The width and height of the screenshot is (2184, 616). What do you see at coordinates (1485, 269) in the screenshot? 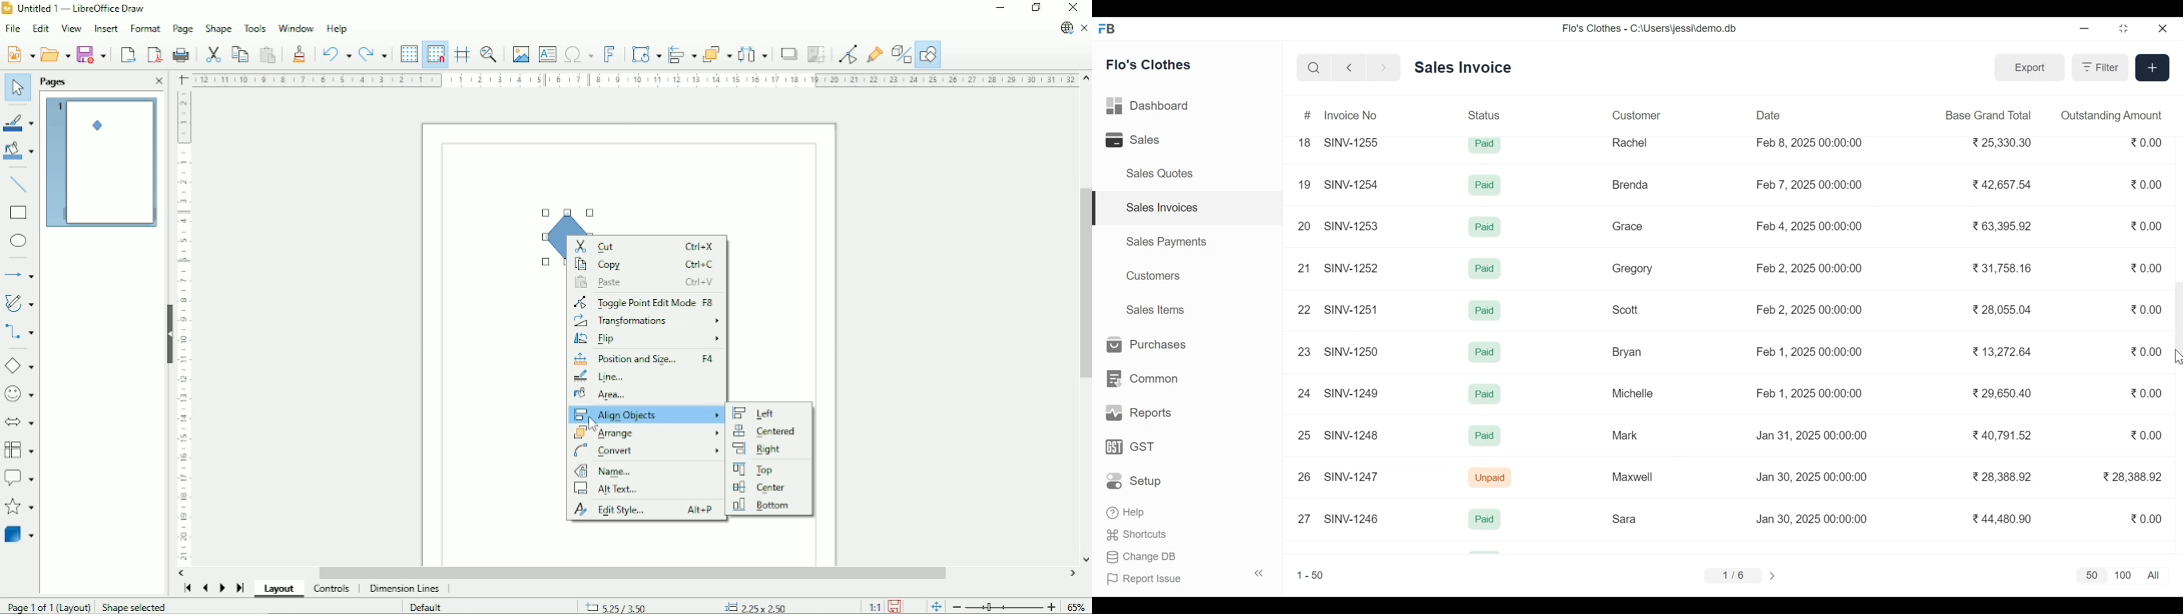
I see `Paid` at bounding box center [1485, 269].